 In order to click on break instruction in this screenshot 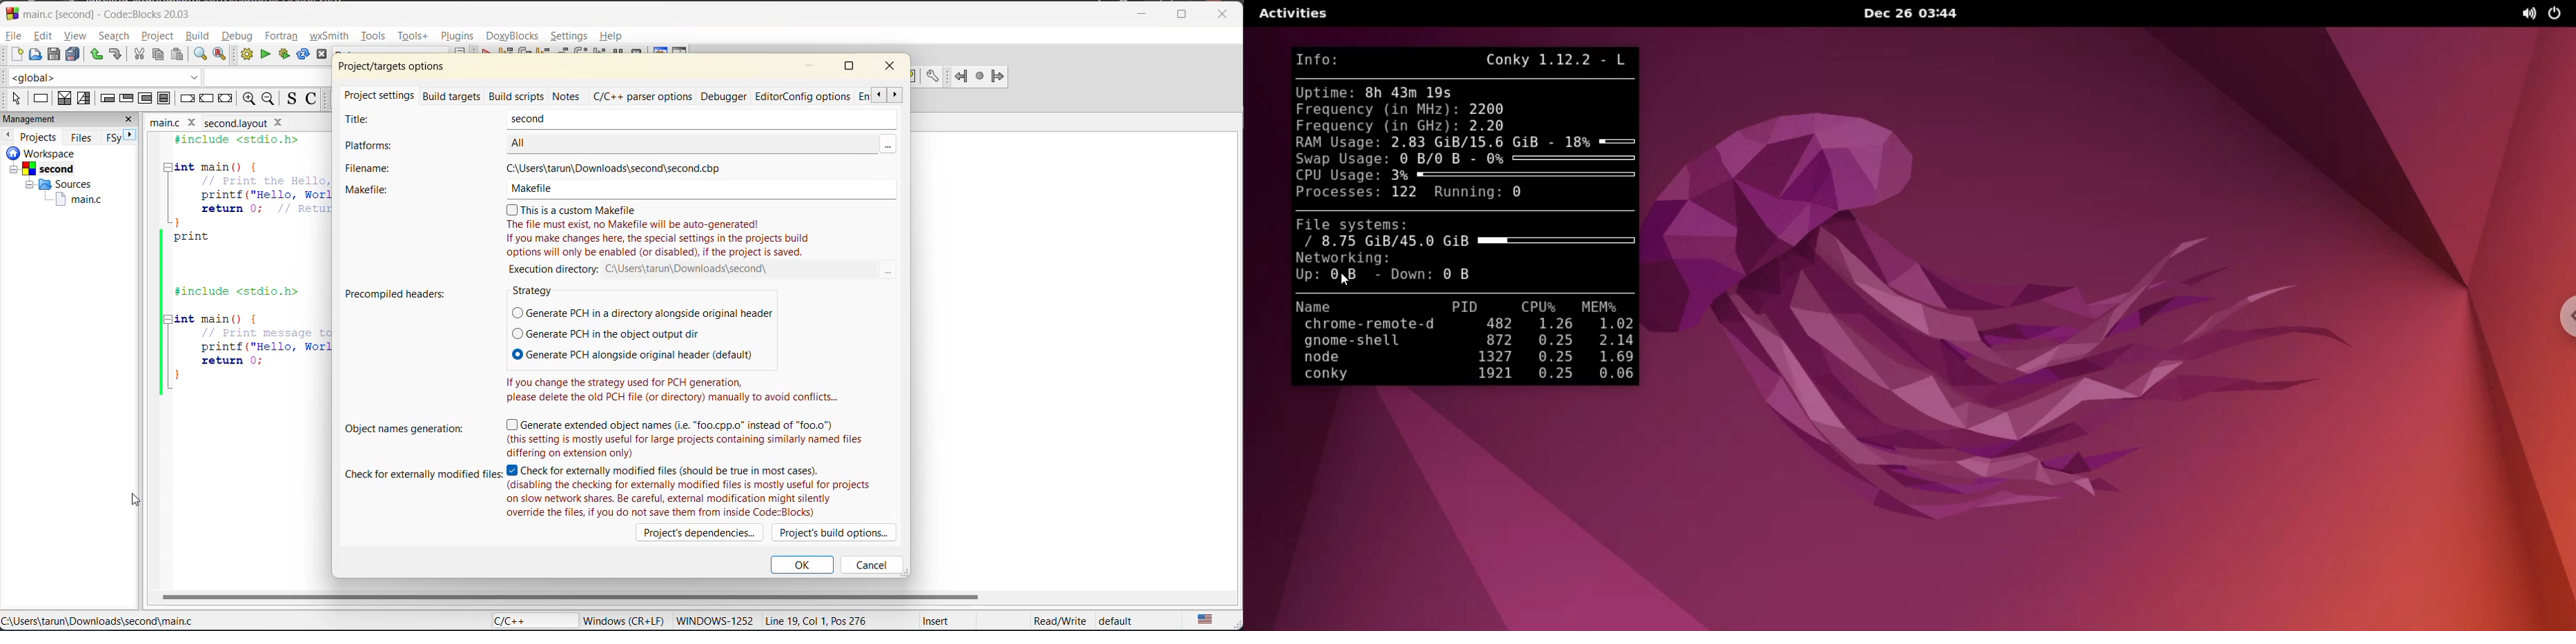, I will do `click(188, 99)`.